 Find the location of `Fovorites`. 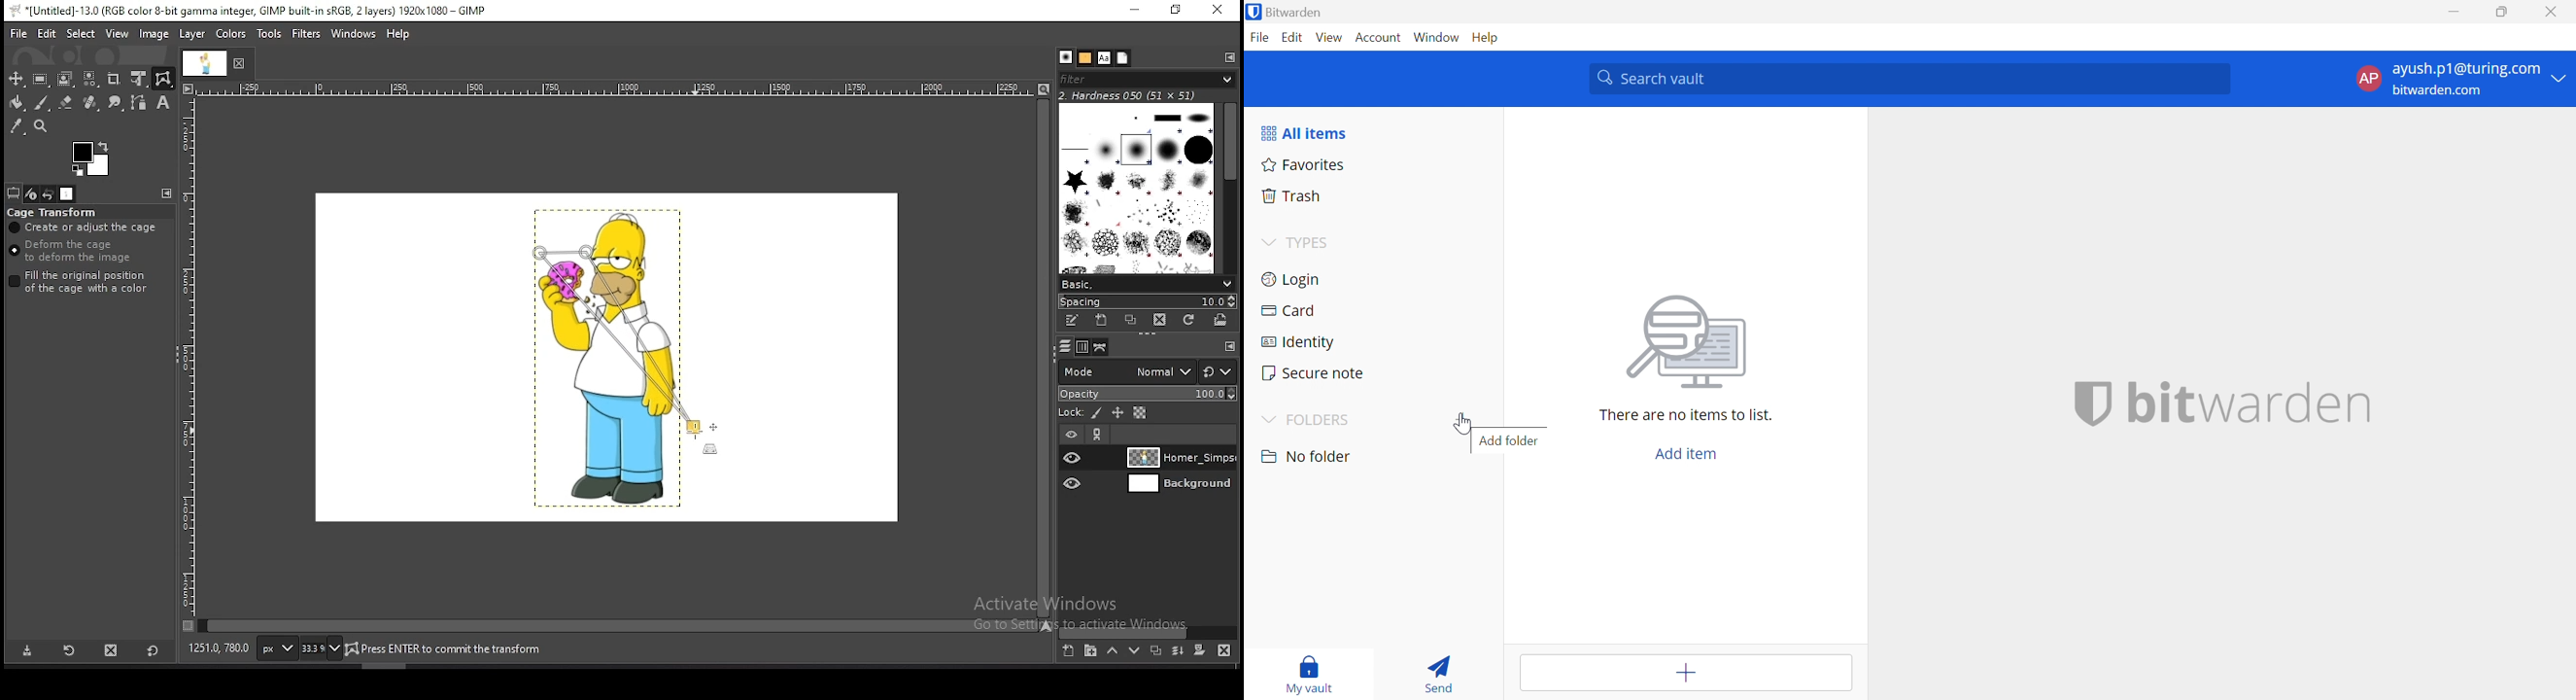

Fovorites is located at coordinates (1301, 166).